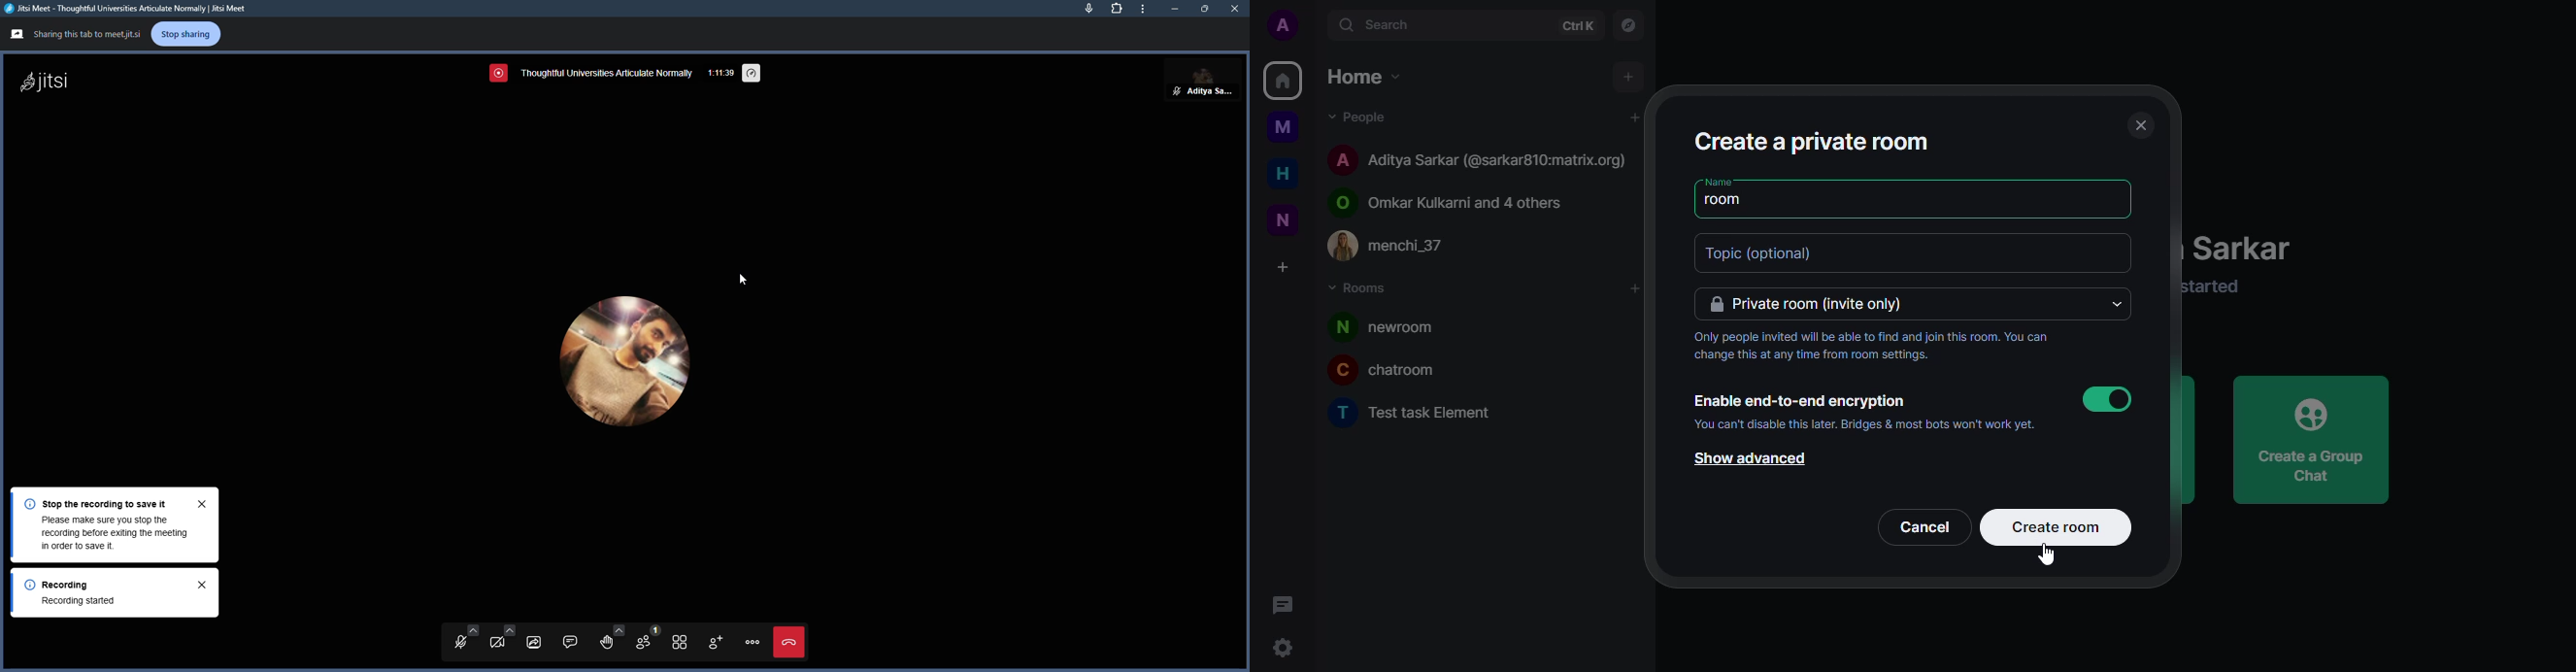 The image size is (2576, 672). I want to click on welcome, so click(2254, 251).